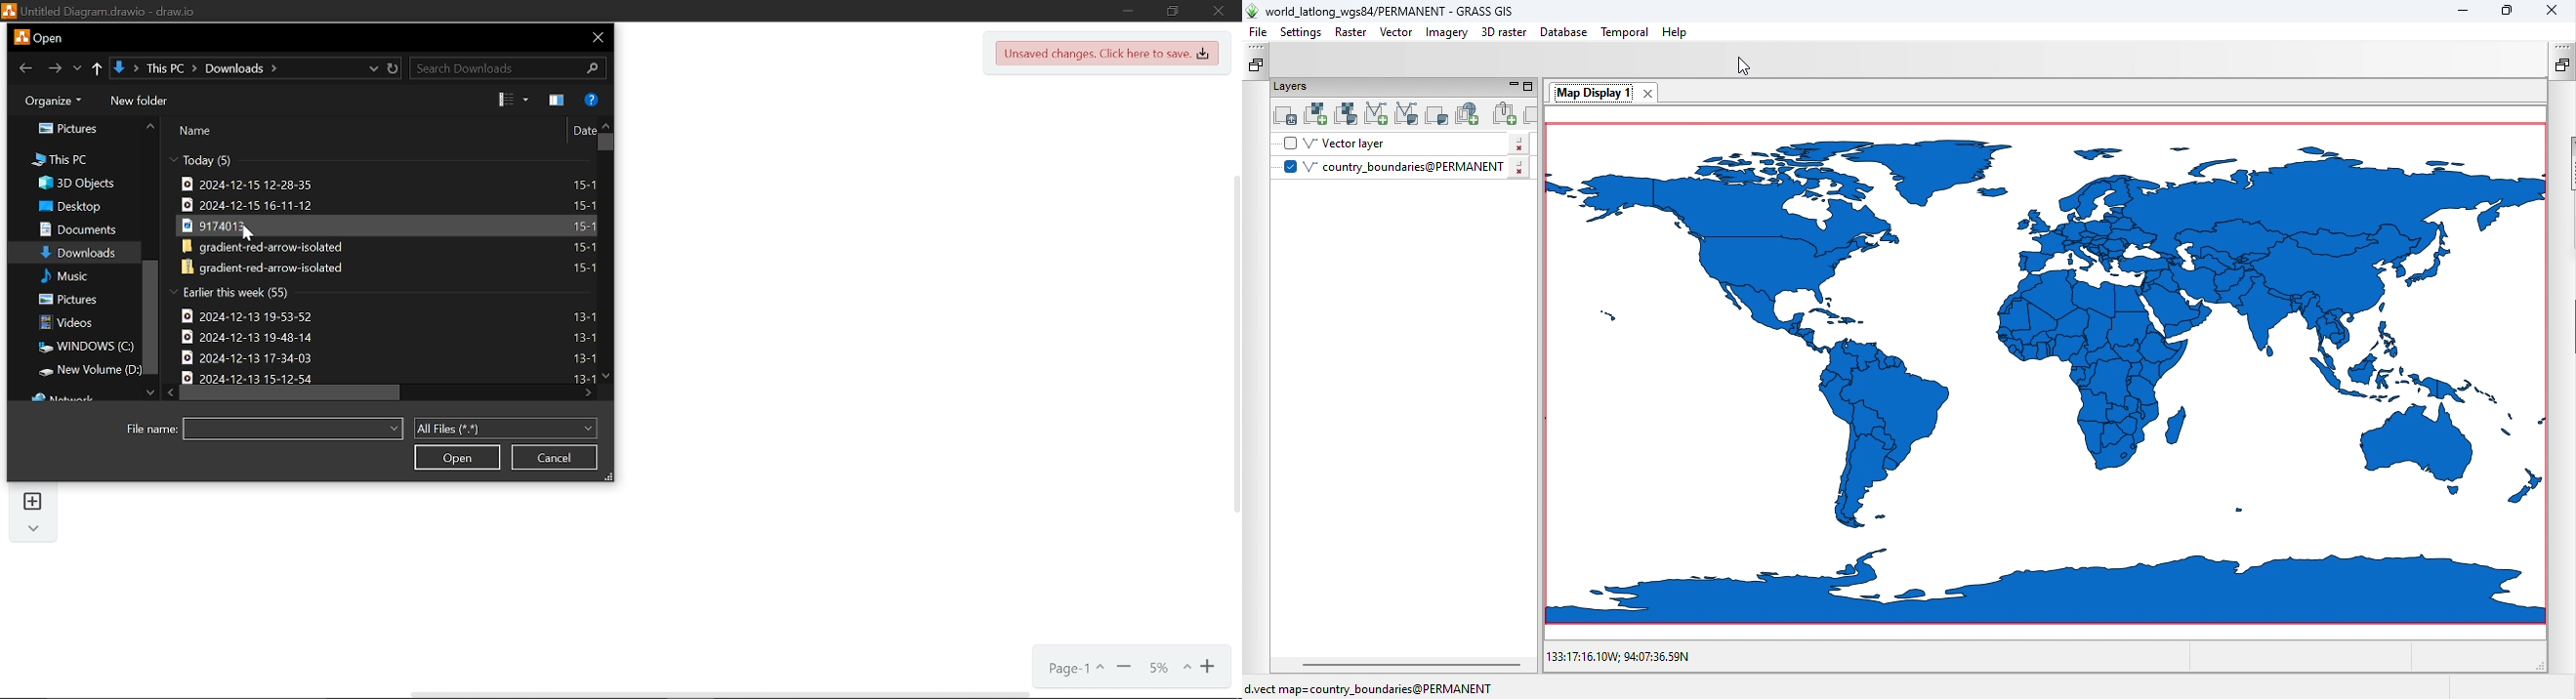 Image resolution: width=2576 pixels, height=700 pixels. Describe the element at coordinates (49, 39) in the screenshot. I see `open` at that location.